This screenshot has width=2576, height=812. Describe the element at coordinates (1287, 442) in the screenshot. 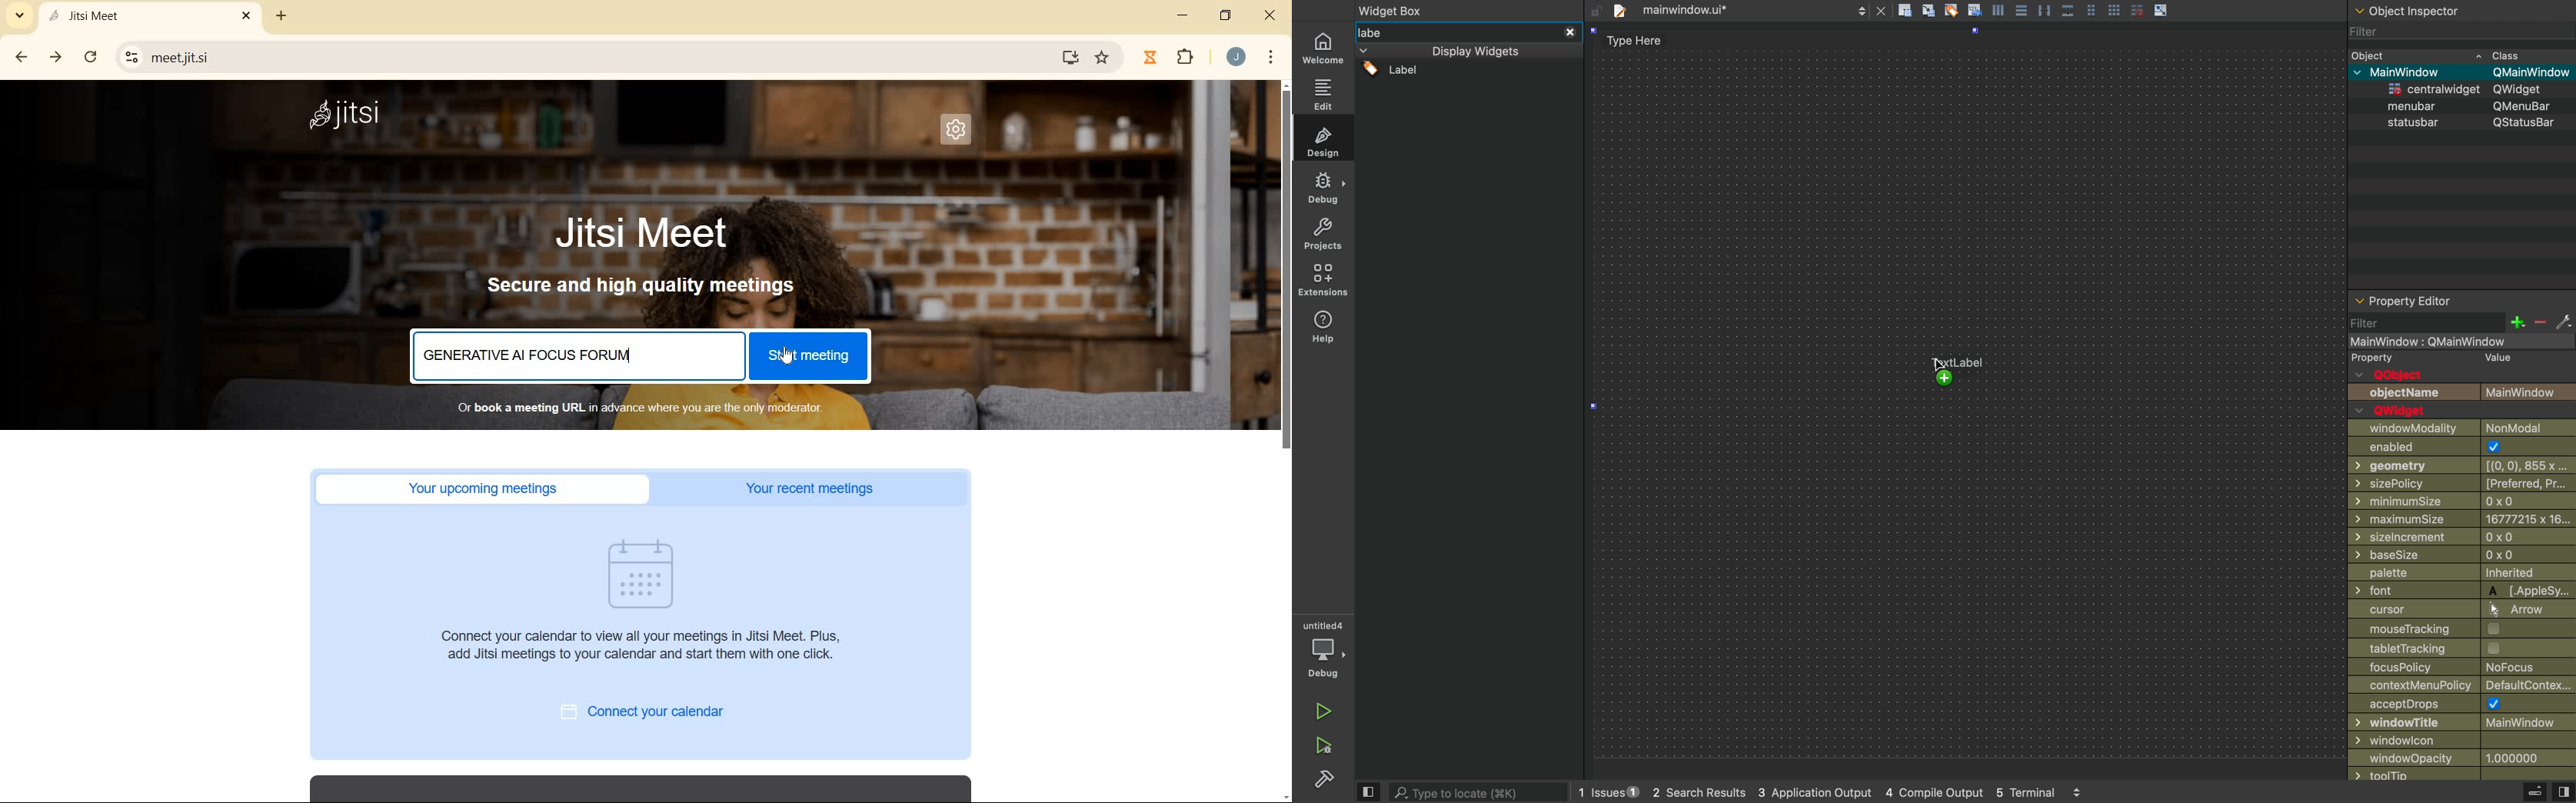

I see `SCROLLBAR` at that location.